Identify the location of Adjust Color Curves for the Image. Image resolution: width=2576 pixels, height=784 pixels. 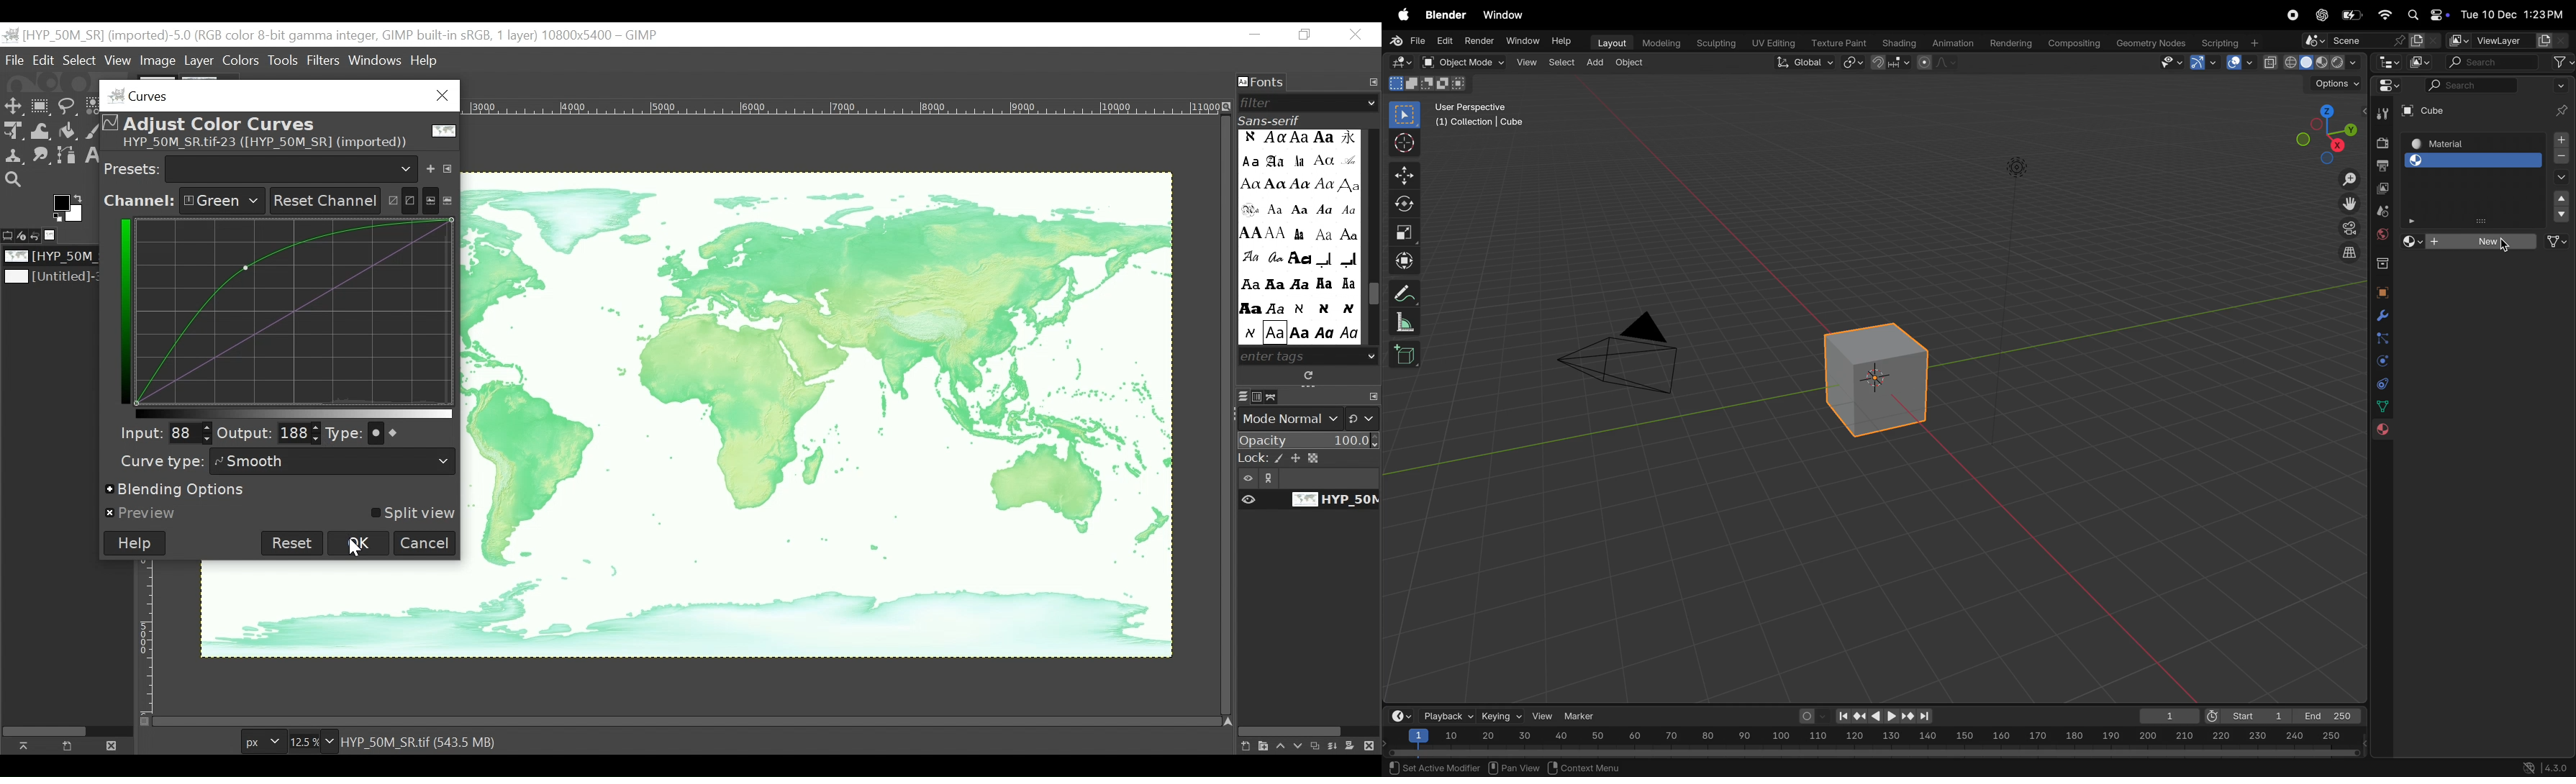
(277, 133).